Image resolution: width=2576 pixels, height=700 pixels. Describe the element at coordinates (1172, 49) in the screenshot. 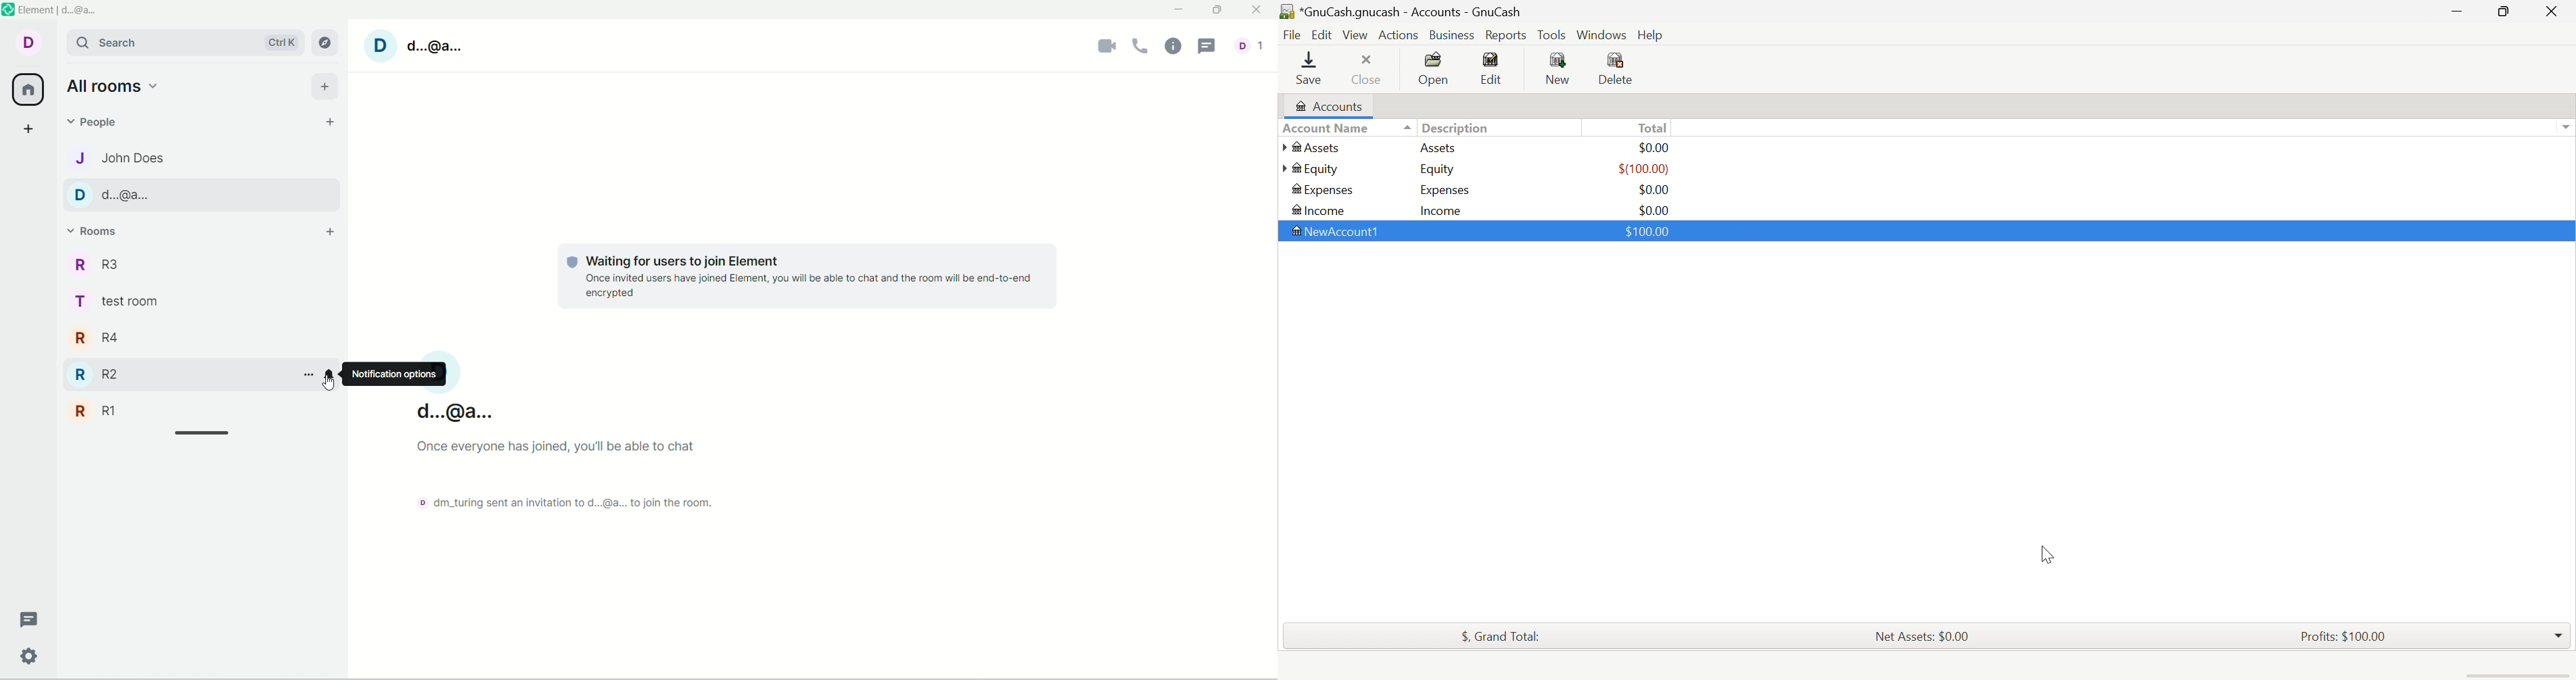

I see `room info` at that location.